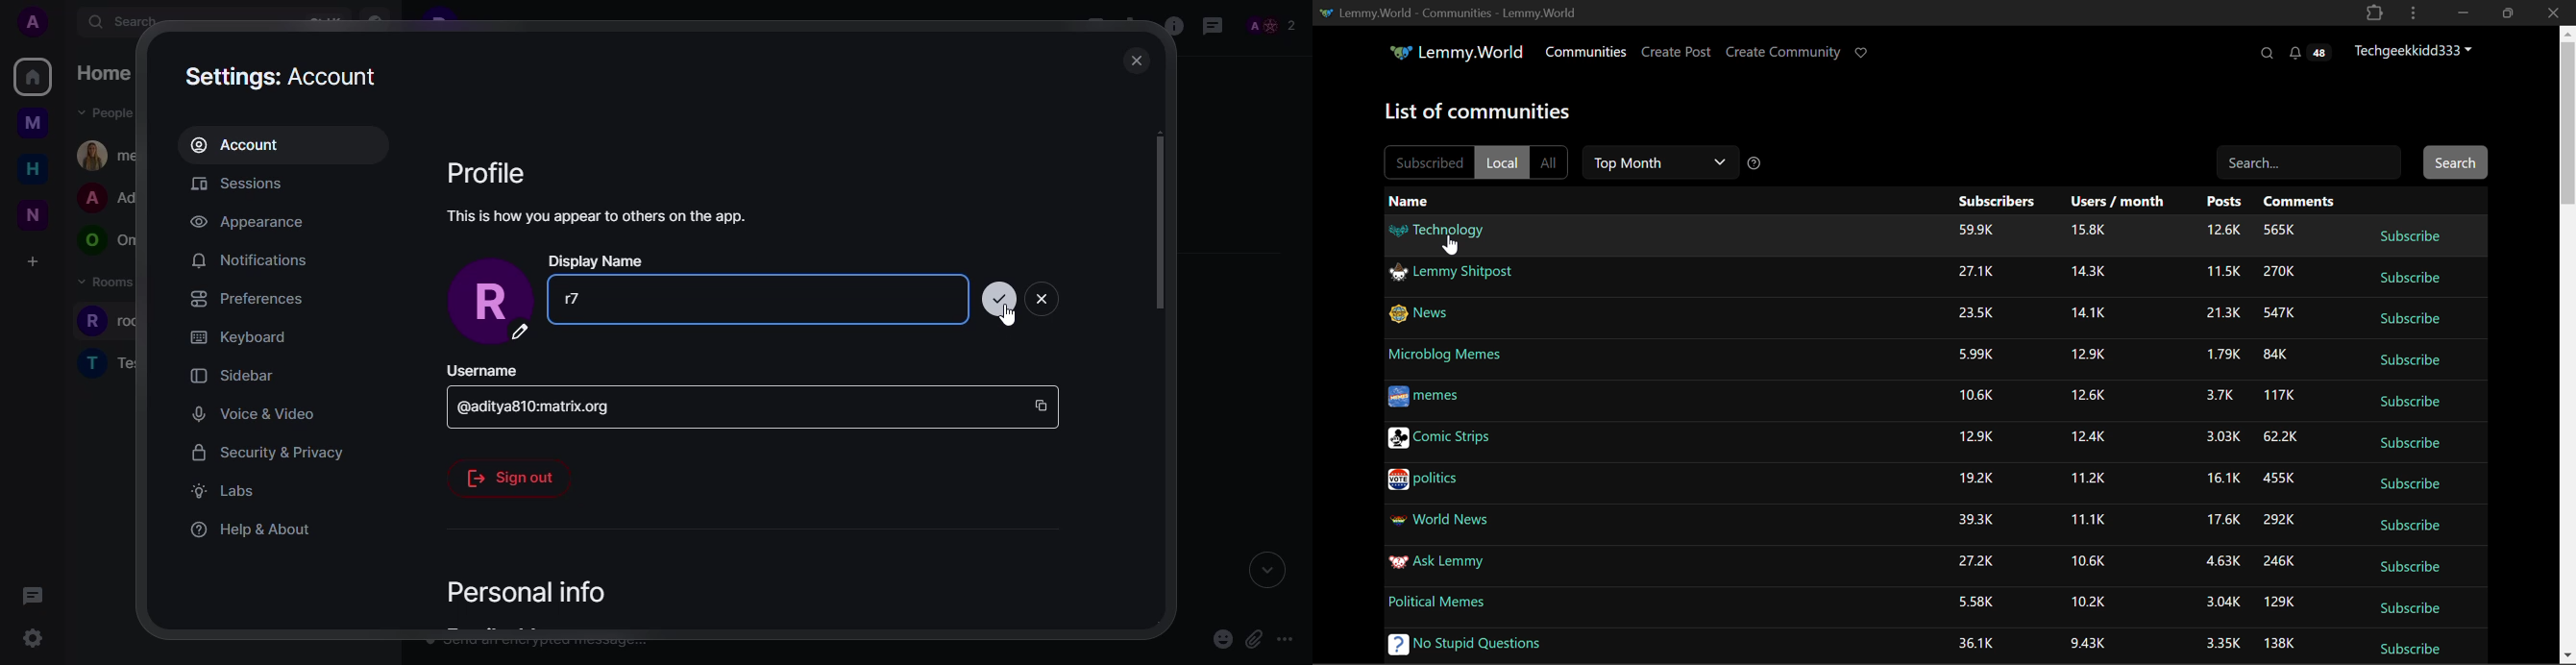 The width and height of the screenshot is (2576, 672). I want to click on Amount , so click(2220, 601).